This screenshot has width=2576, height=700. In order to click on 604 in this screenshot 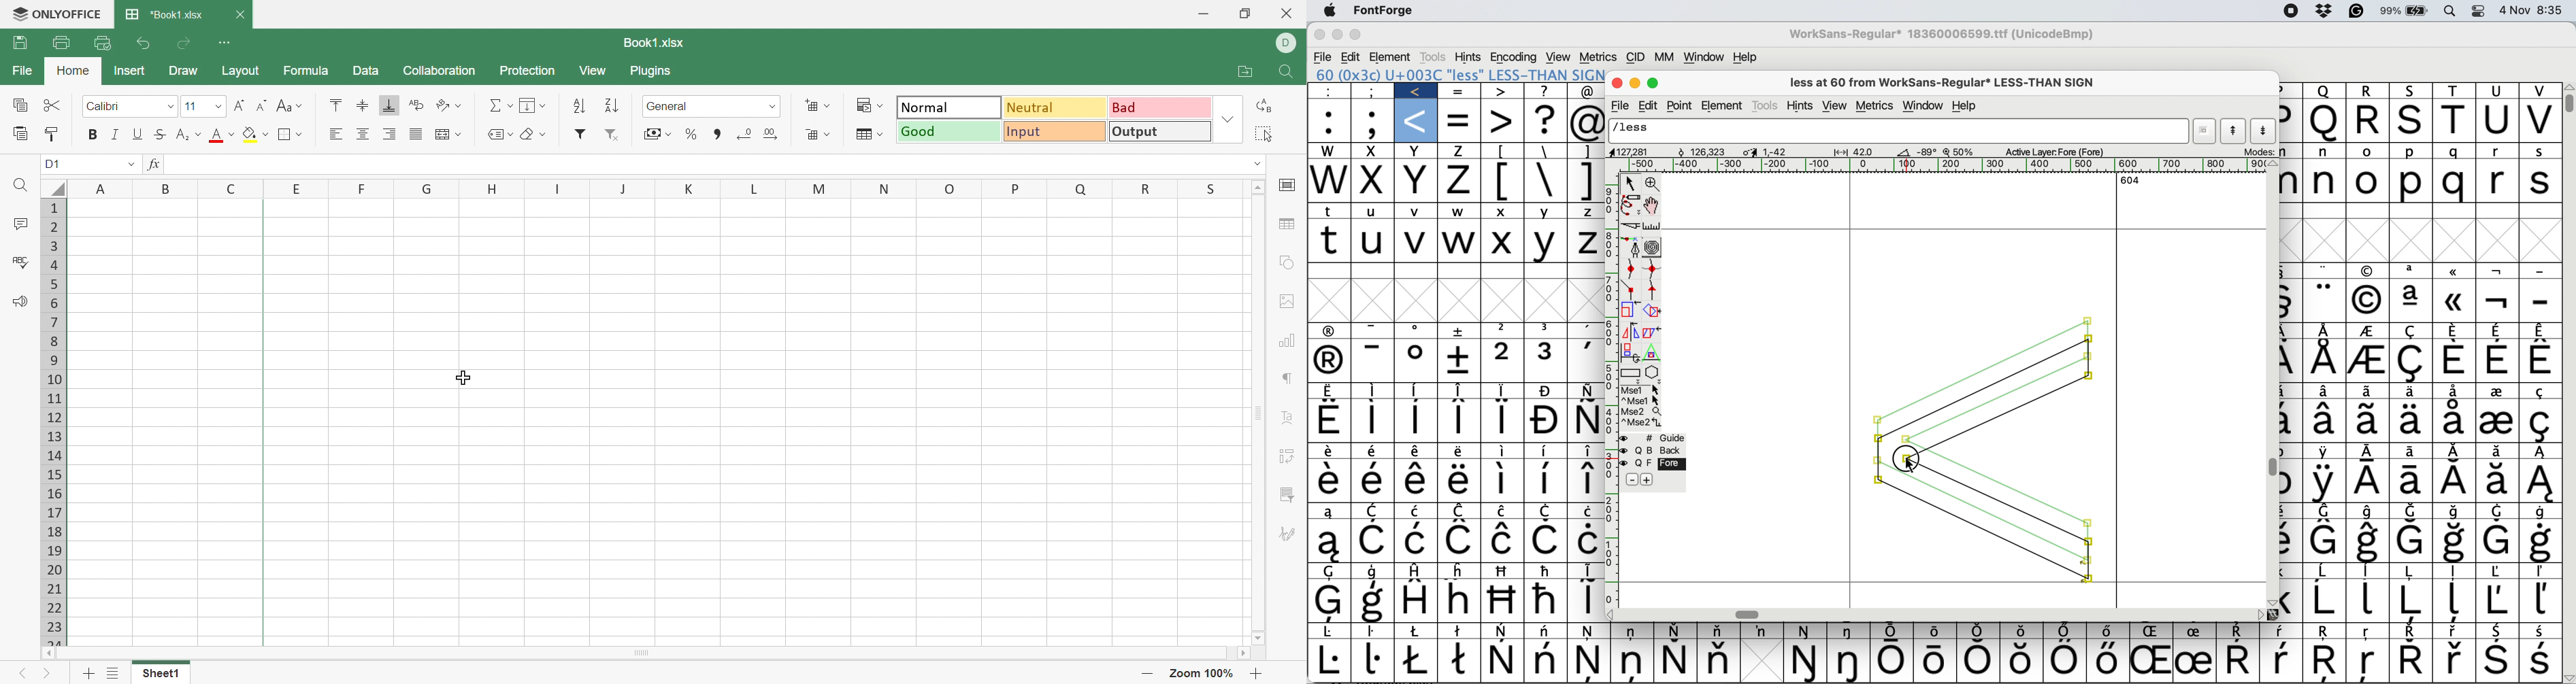, I will do `click(2126, 181)`.